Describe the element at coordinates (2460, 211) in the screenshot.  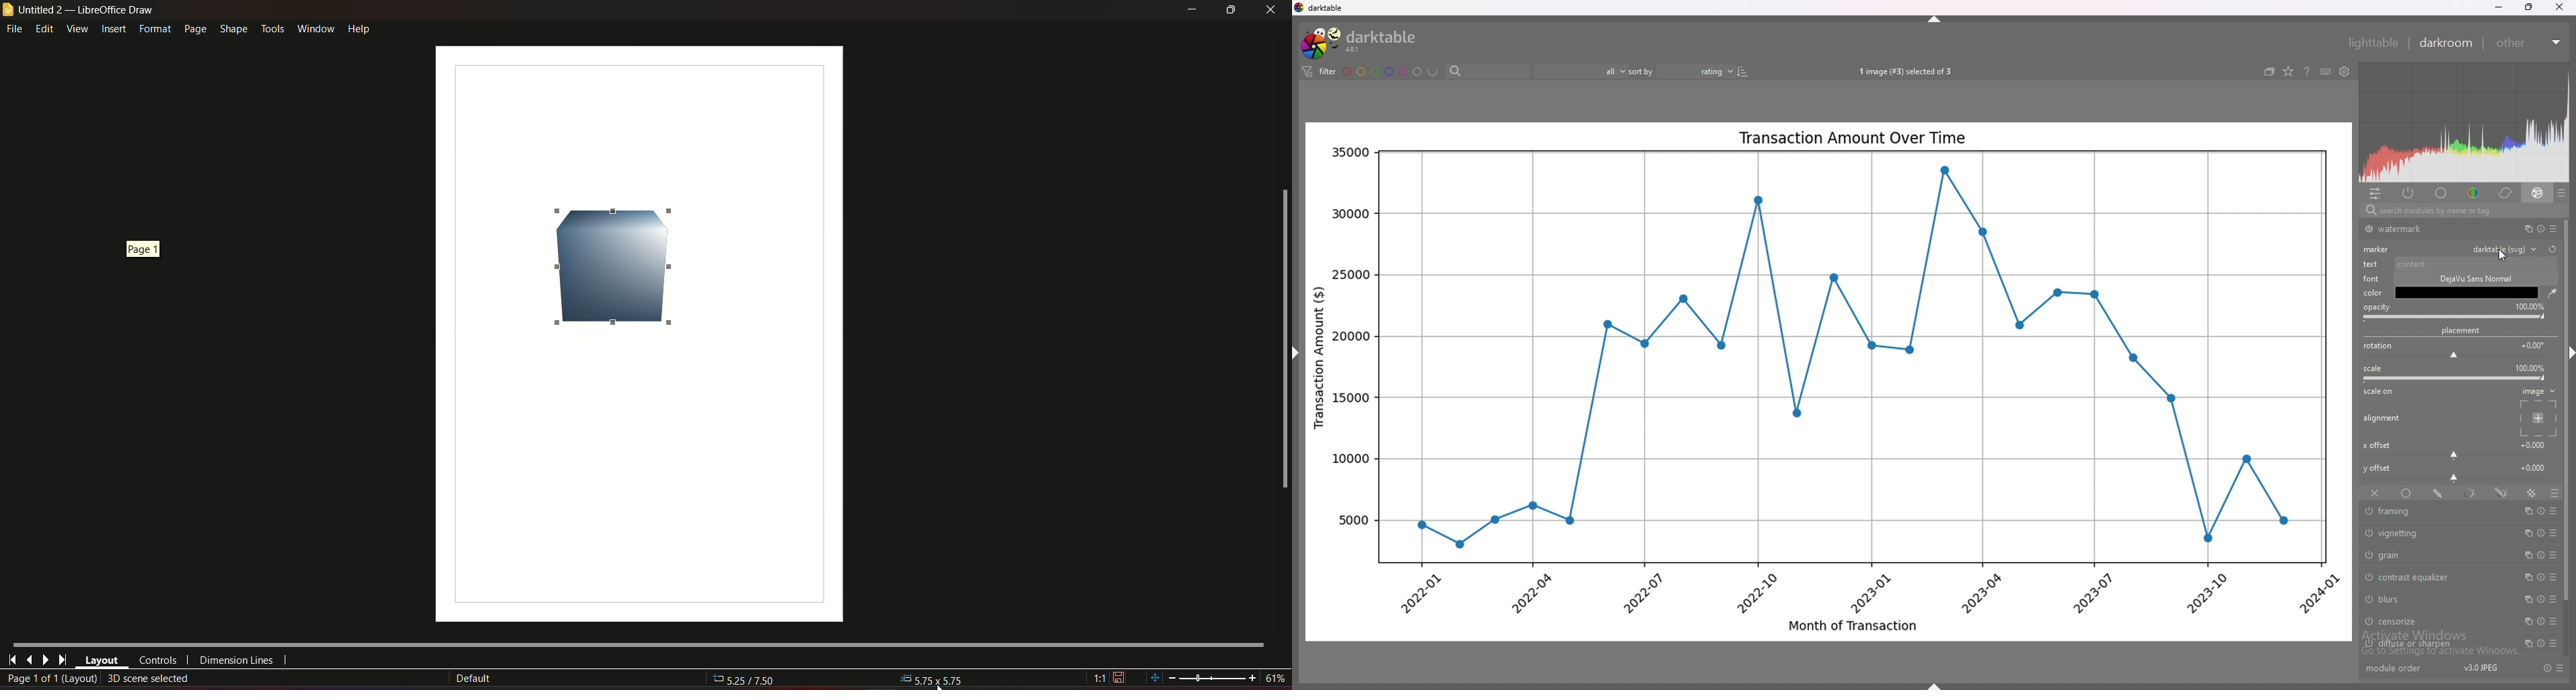
I see `search bar` at that location.